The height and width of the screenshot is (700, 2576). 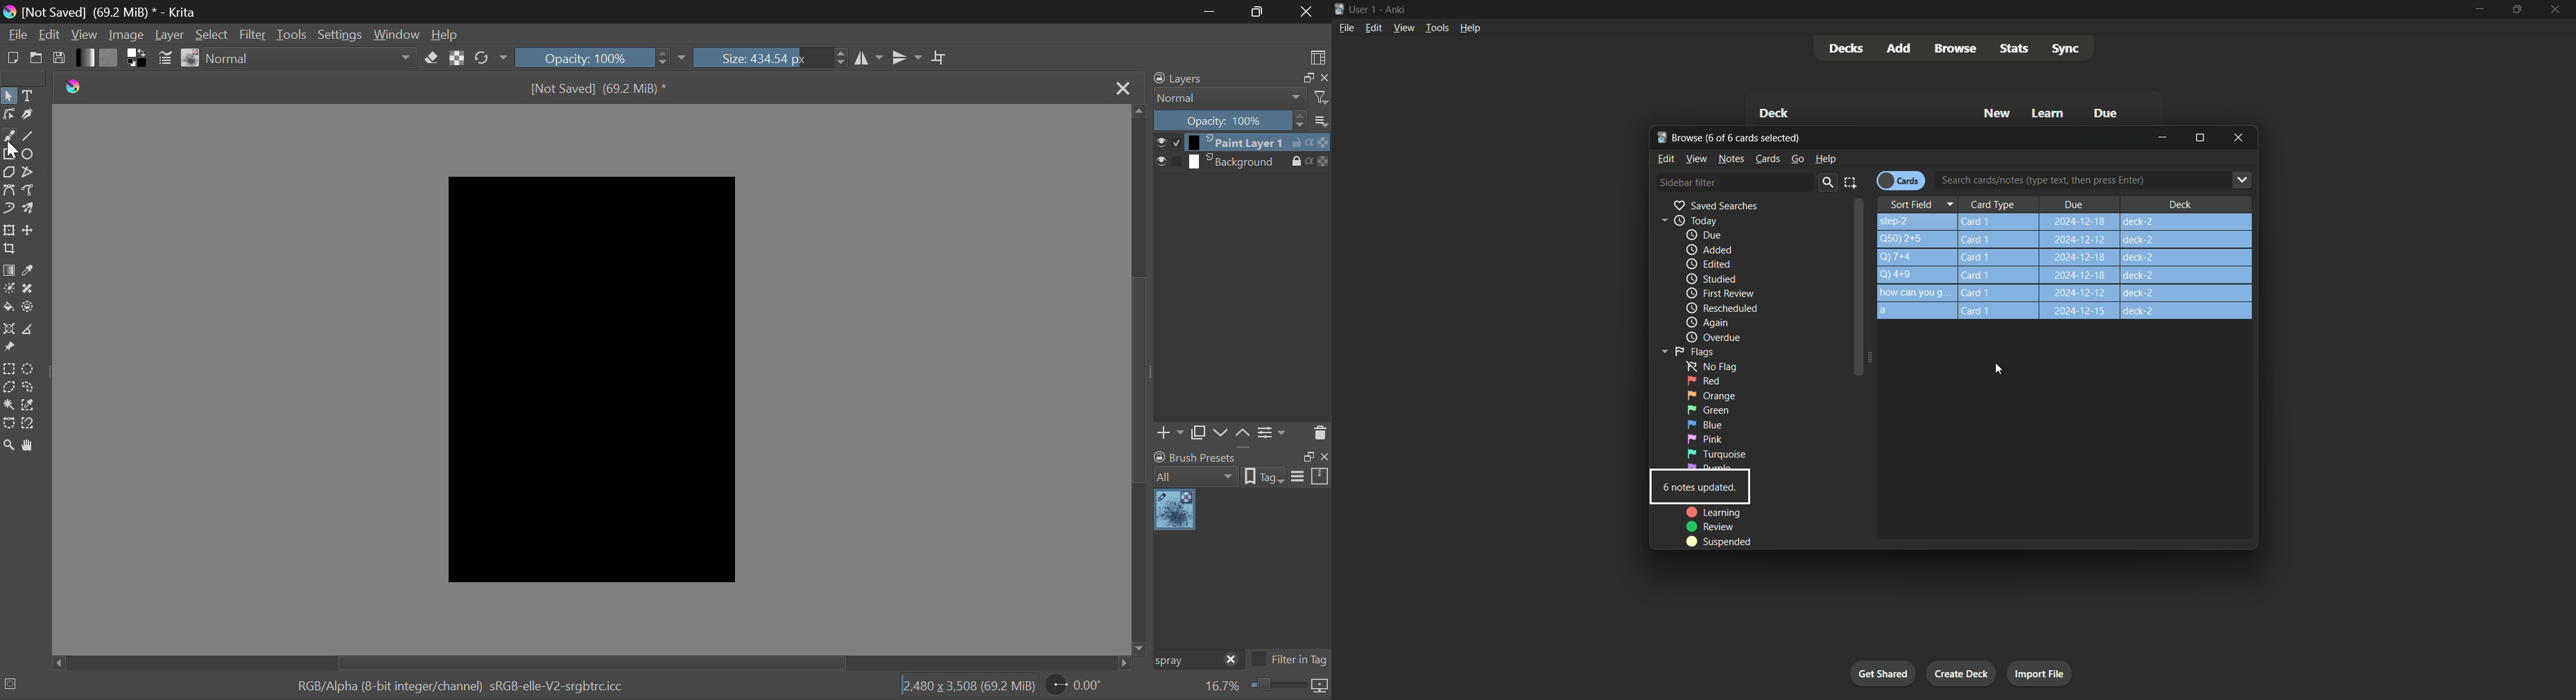 I want to click on Maximize, so click(x=2200, y=137).